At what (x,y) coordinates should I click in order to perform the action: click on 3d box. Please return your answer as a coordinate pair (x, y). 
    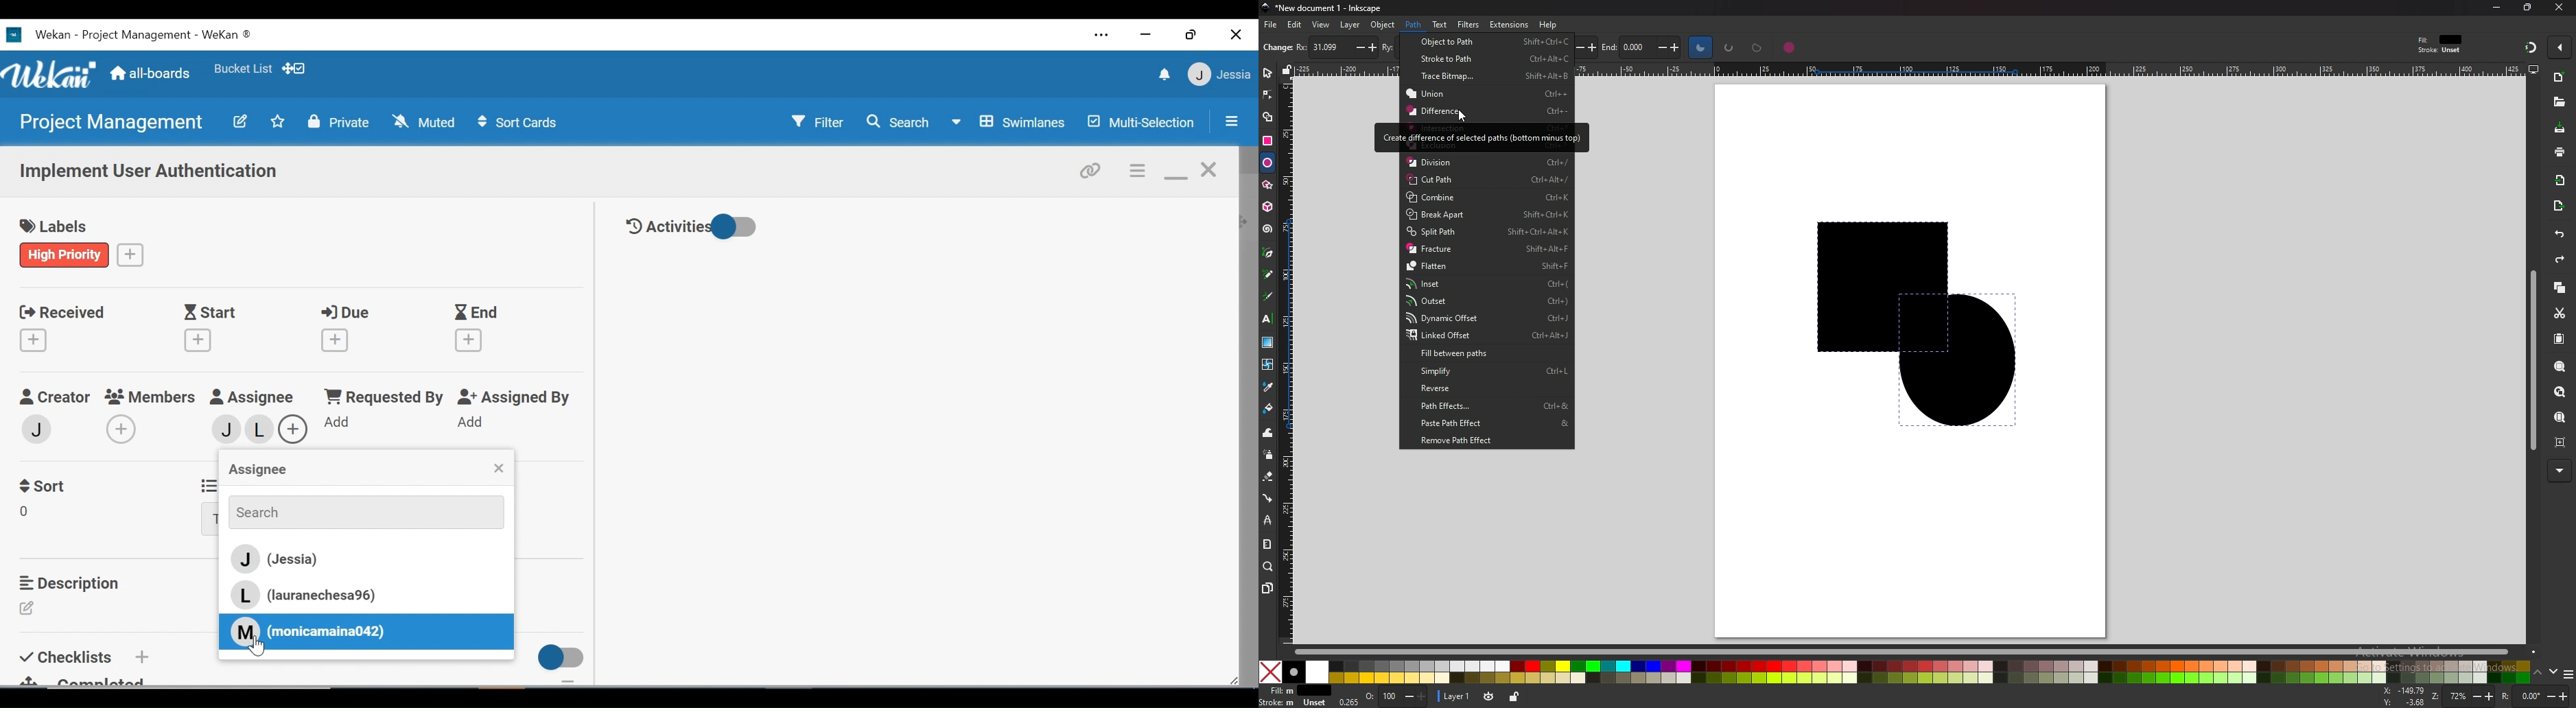
    Looking at the image, I should click on (1267, 206).